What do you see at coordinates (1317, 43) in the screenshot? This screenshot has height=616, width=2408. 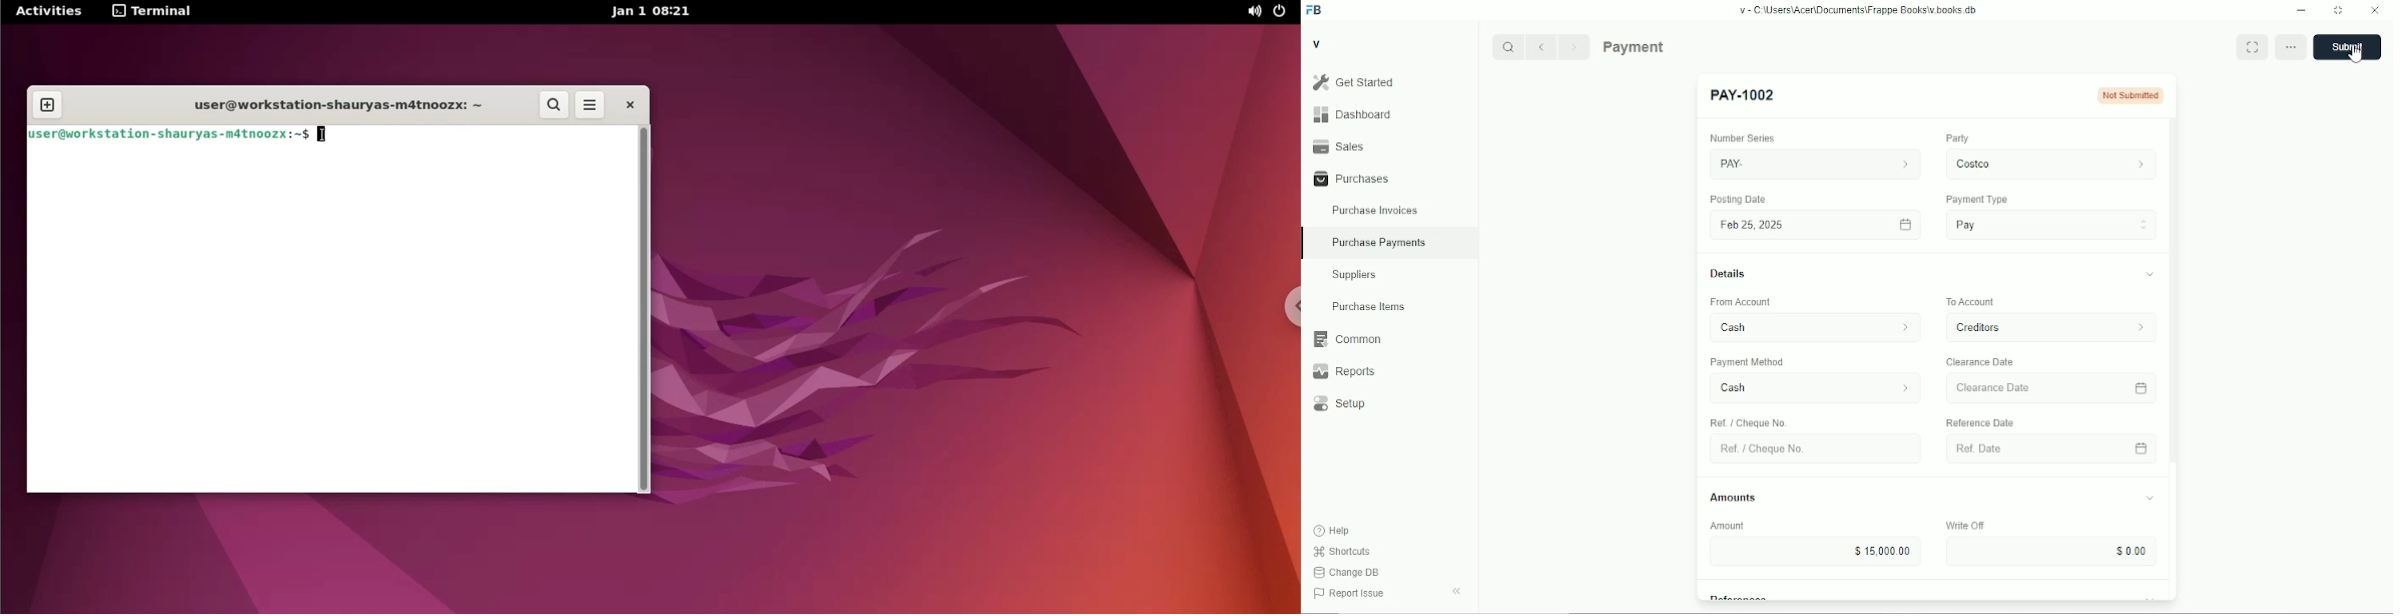 I see `V` at bounding box center [1317, 43].